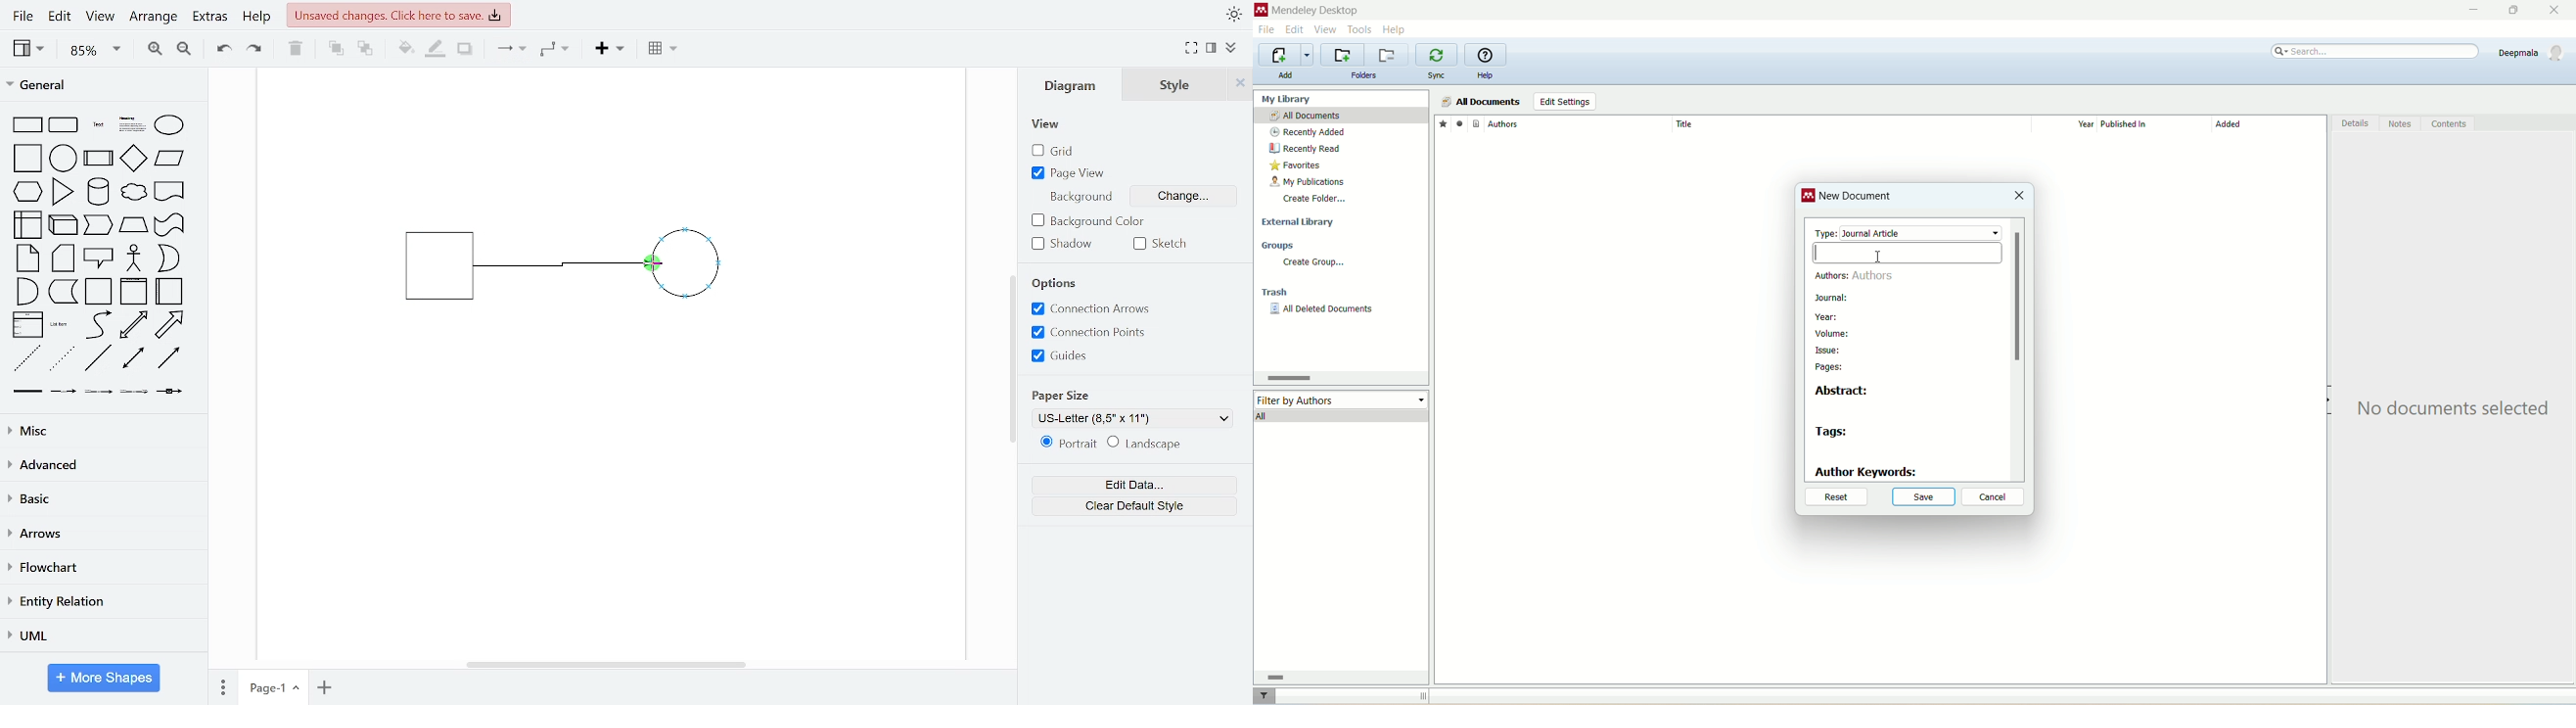 The height and width of the screenshot is (728, 2576). I want to click on pages, so click(221, 684).